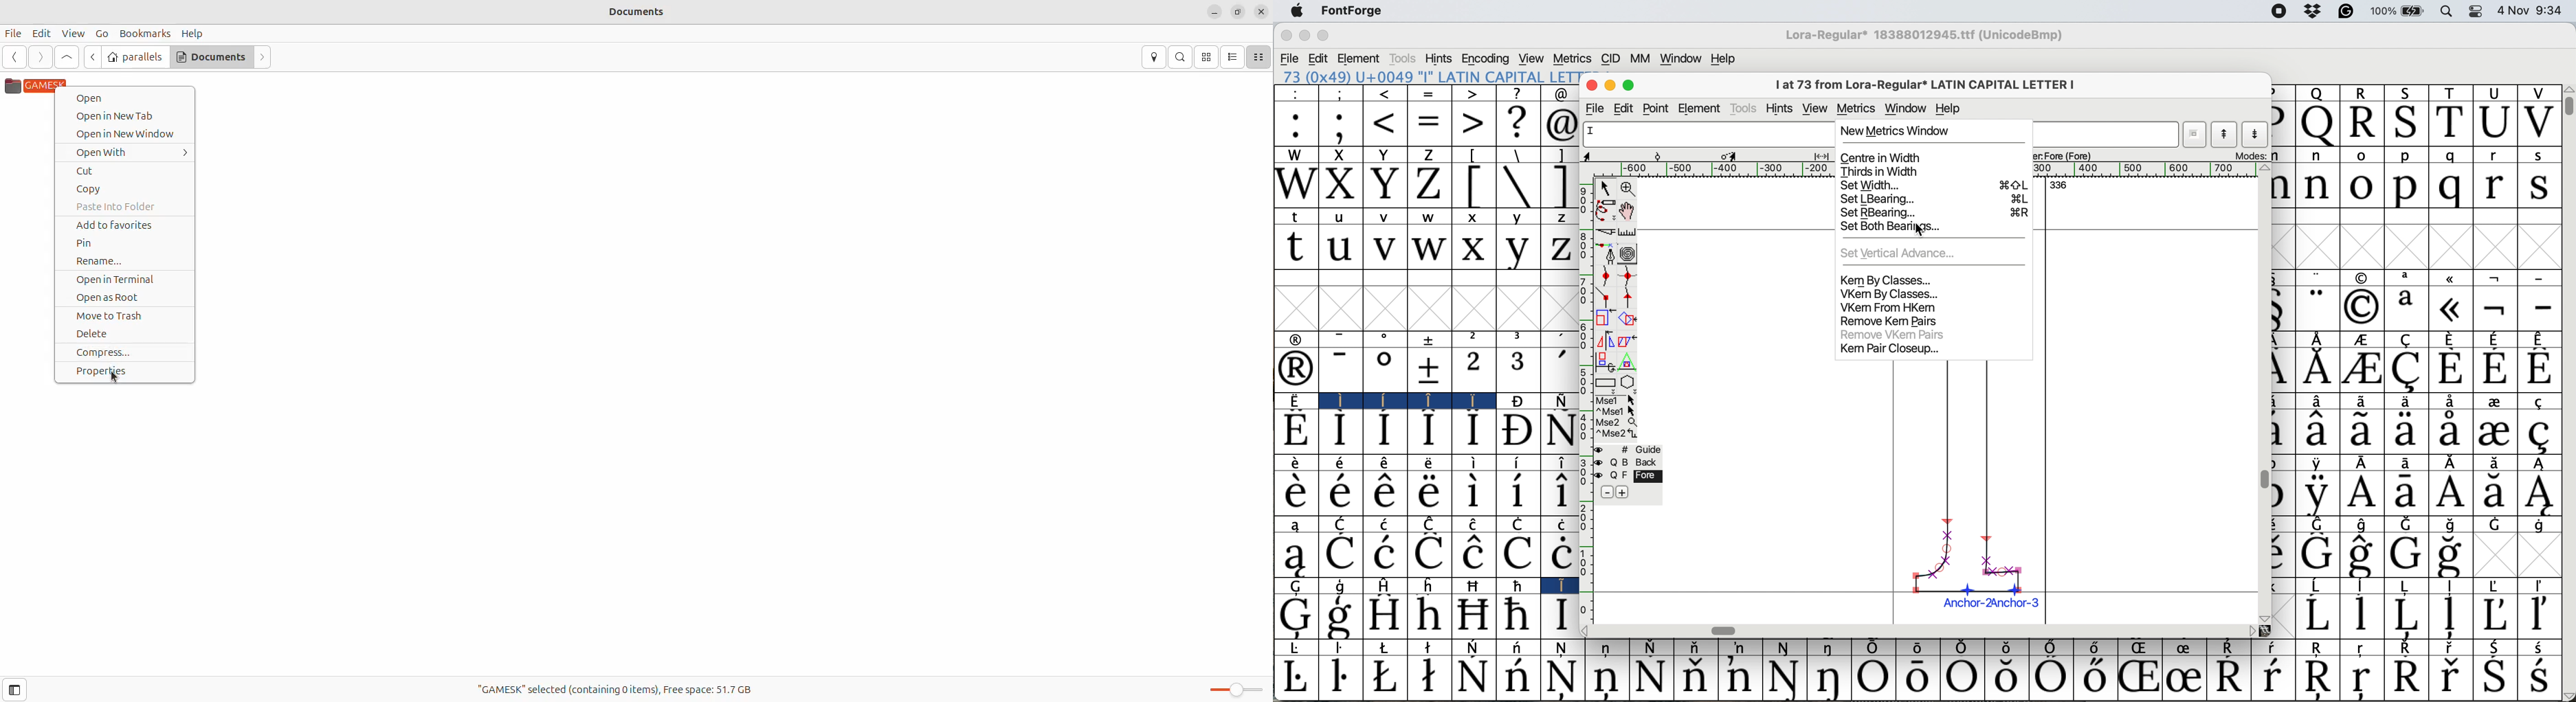 This screenshot has width=2576, height=728. I want to click on z, so click(1558, 219).